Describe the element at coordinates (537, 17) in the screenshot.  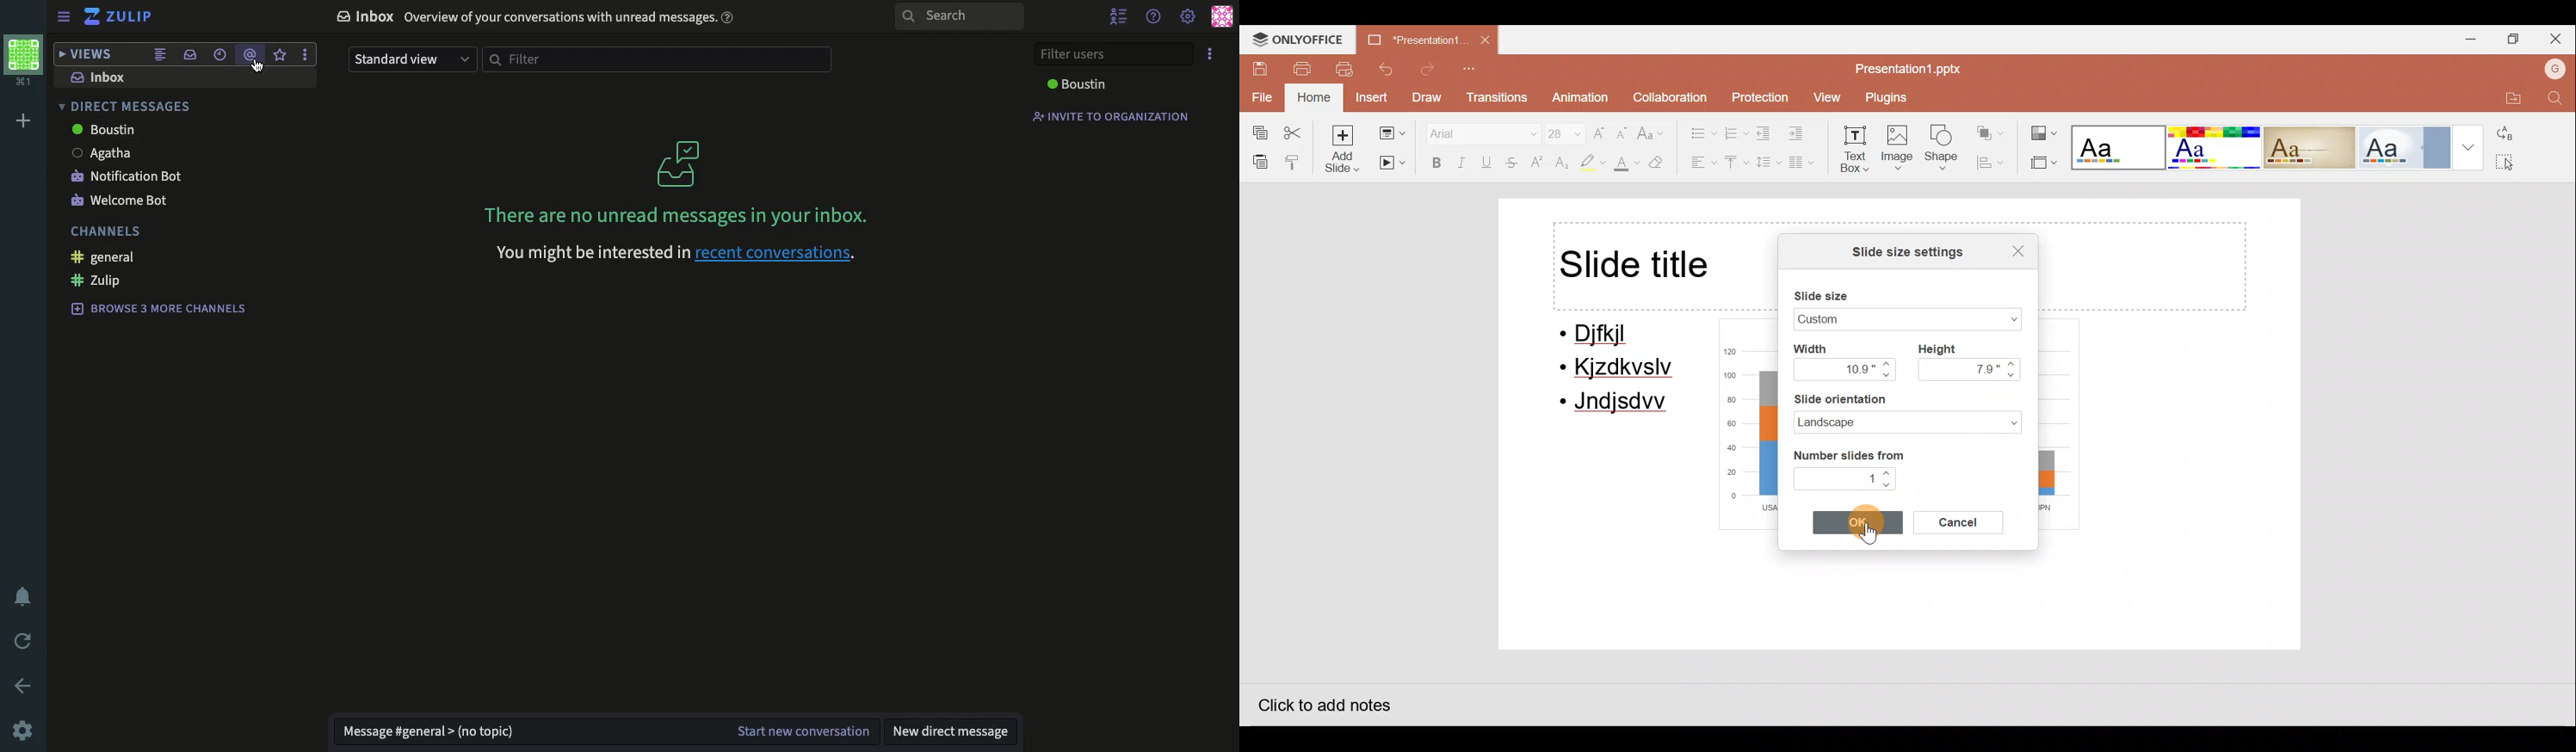
I see `inbox` at that location.